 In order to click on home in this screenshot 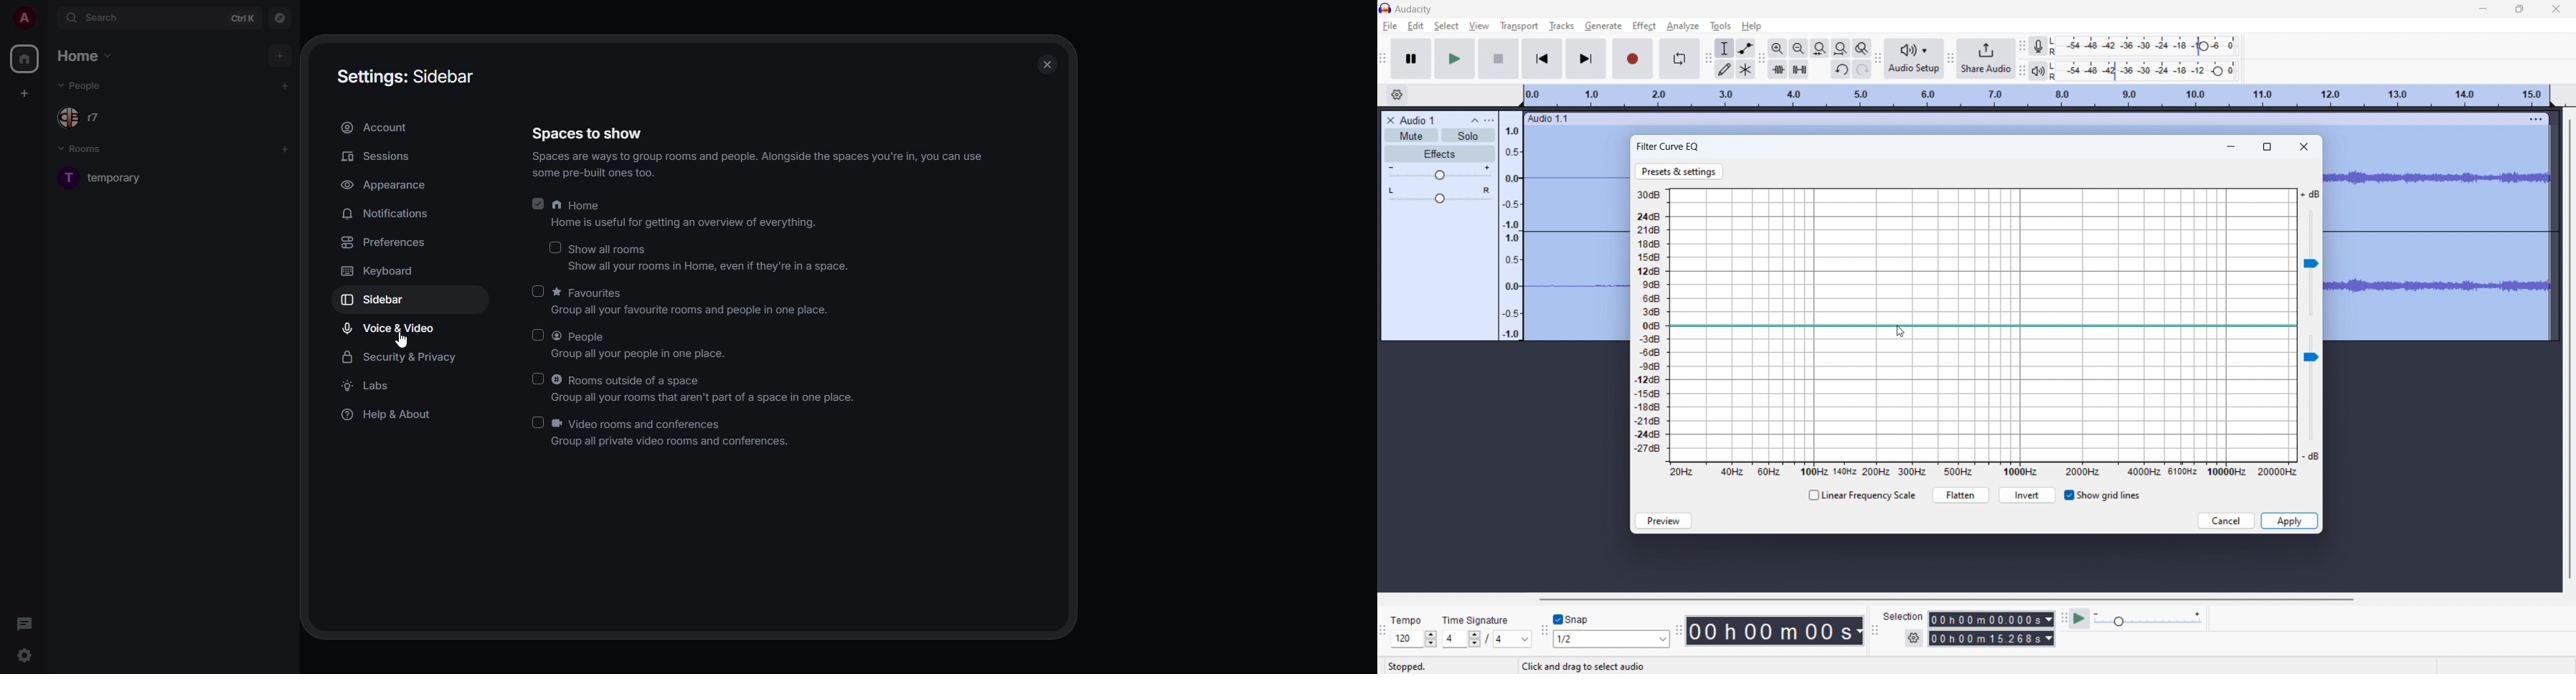, I will do `click(613, 204)`.